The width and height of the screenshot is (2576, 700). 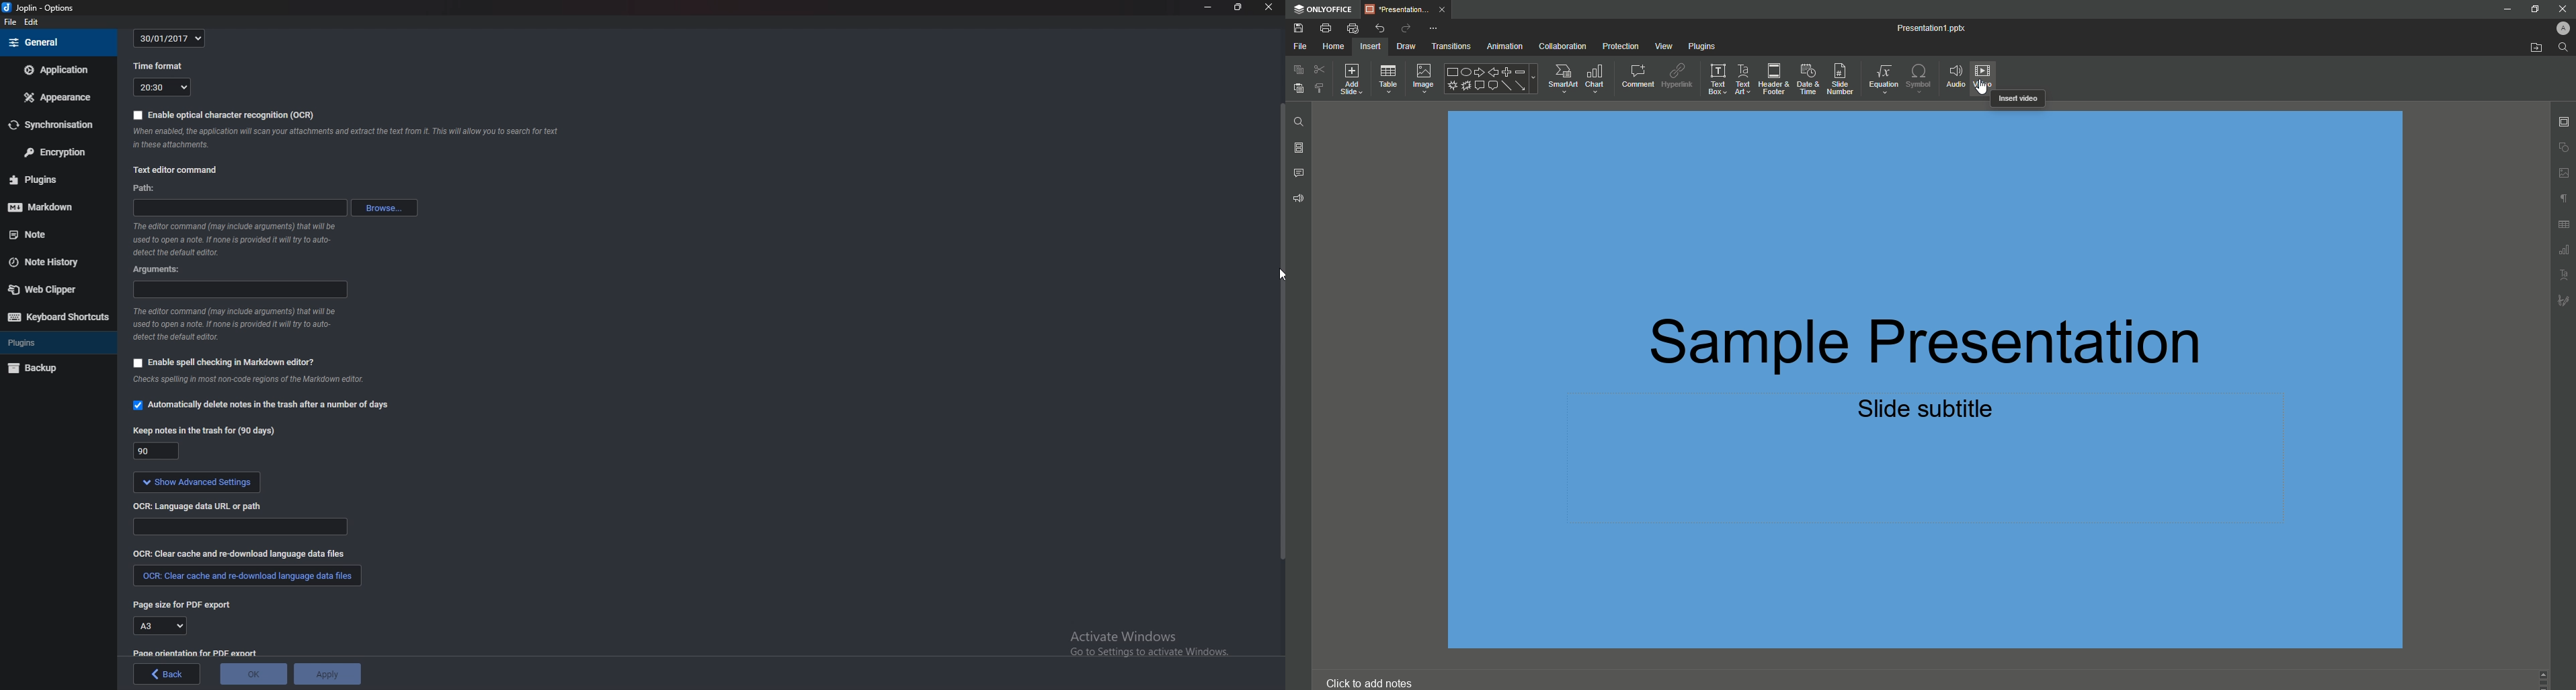 I want to click on Arguments, so click(x=158, y=270).